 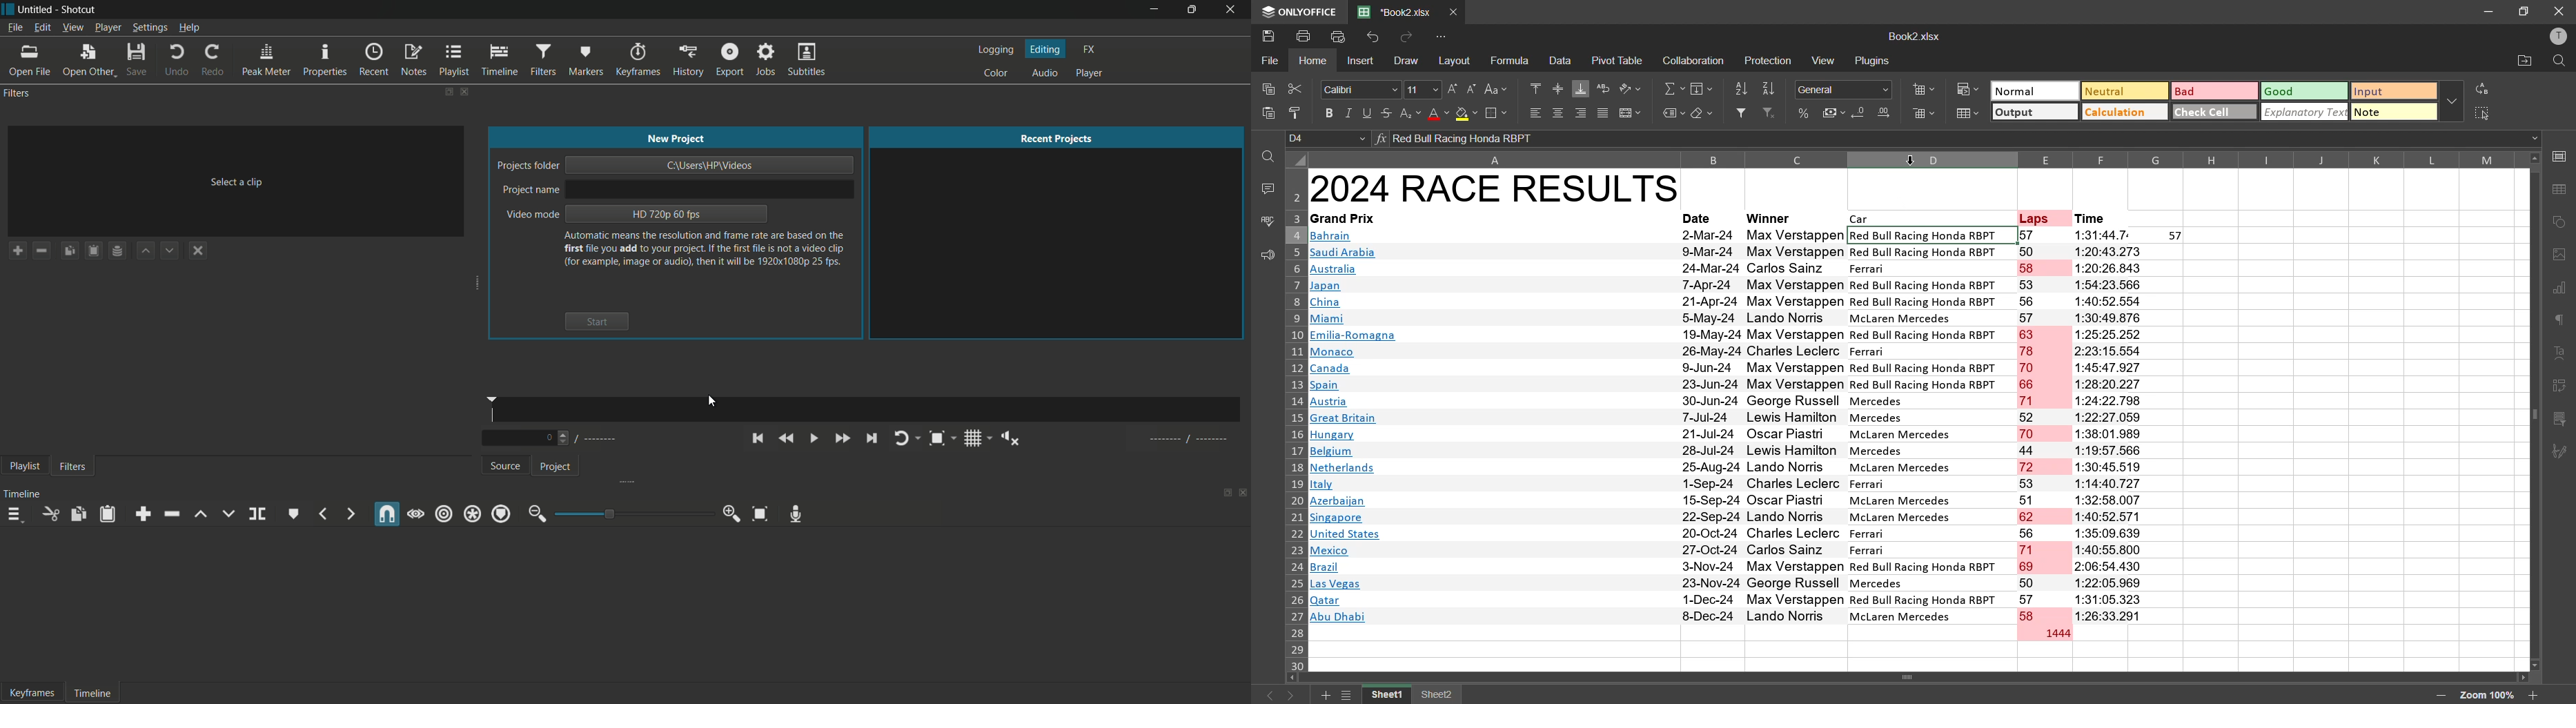 What do you see at coordinates (375, 60) in the screenshot?
I see `recent` at bounding box center [375, 60].